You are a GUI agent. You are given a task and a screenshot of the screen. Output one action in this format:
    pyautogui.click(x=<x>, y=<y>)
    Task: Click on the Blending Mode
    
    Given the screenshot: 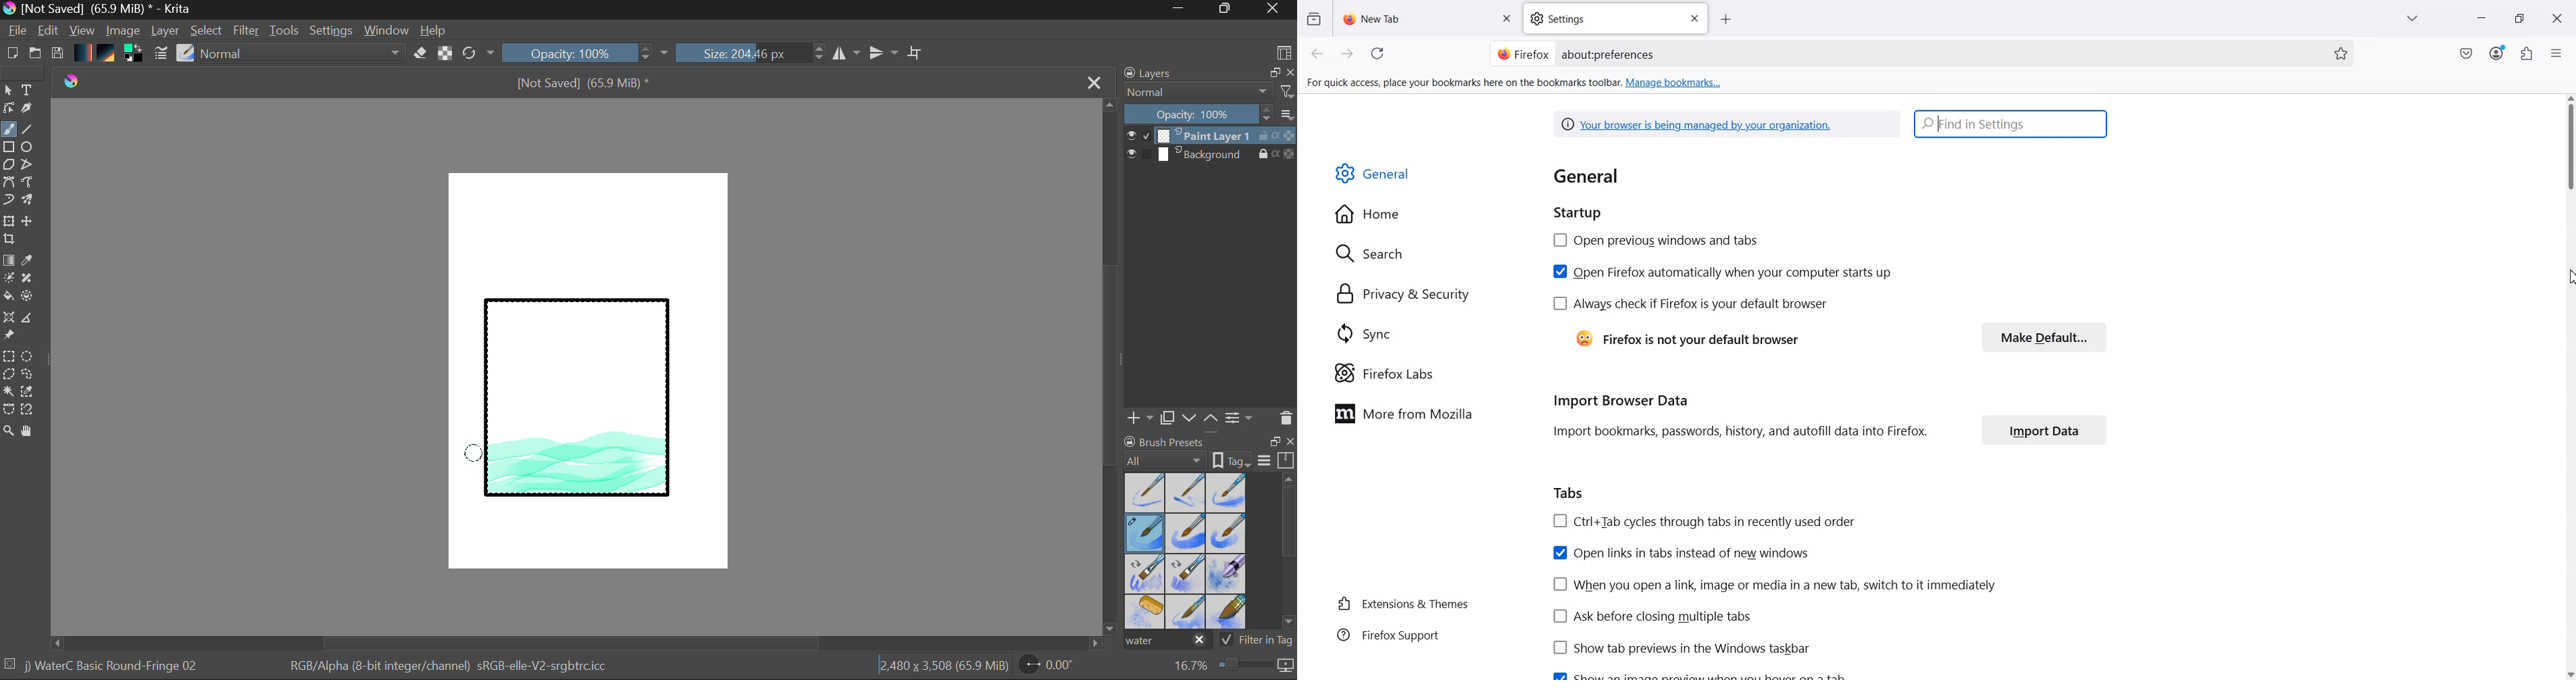 What is the action you would take?
    pyautogui.click(x=1209, y=92)
    